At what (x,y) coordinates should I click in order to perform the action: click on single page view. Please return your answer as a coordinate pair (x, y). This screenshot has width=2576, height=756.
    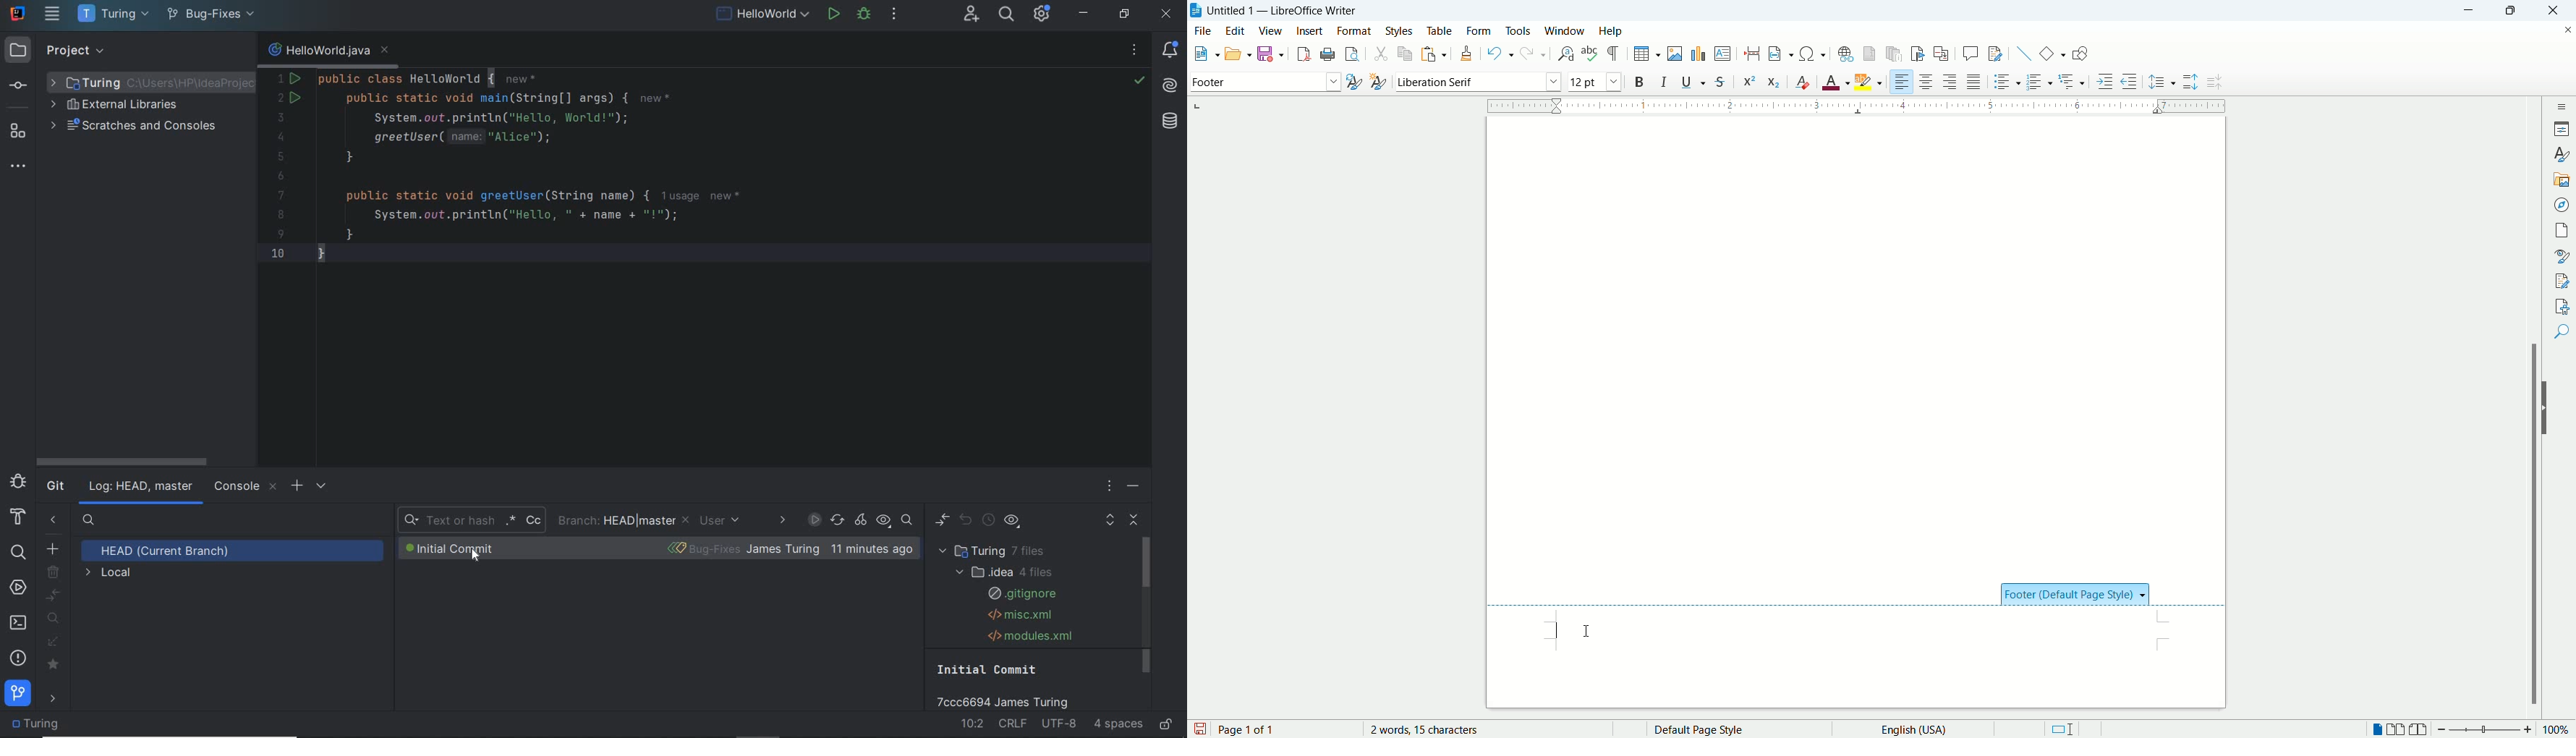
    Looking at the image, I should click on (2379, 731).